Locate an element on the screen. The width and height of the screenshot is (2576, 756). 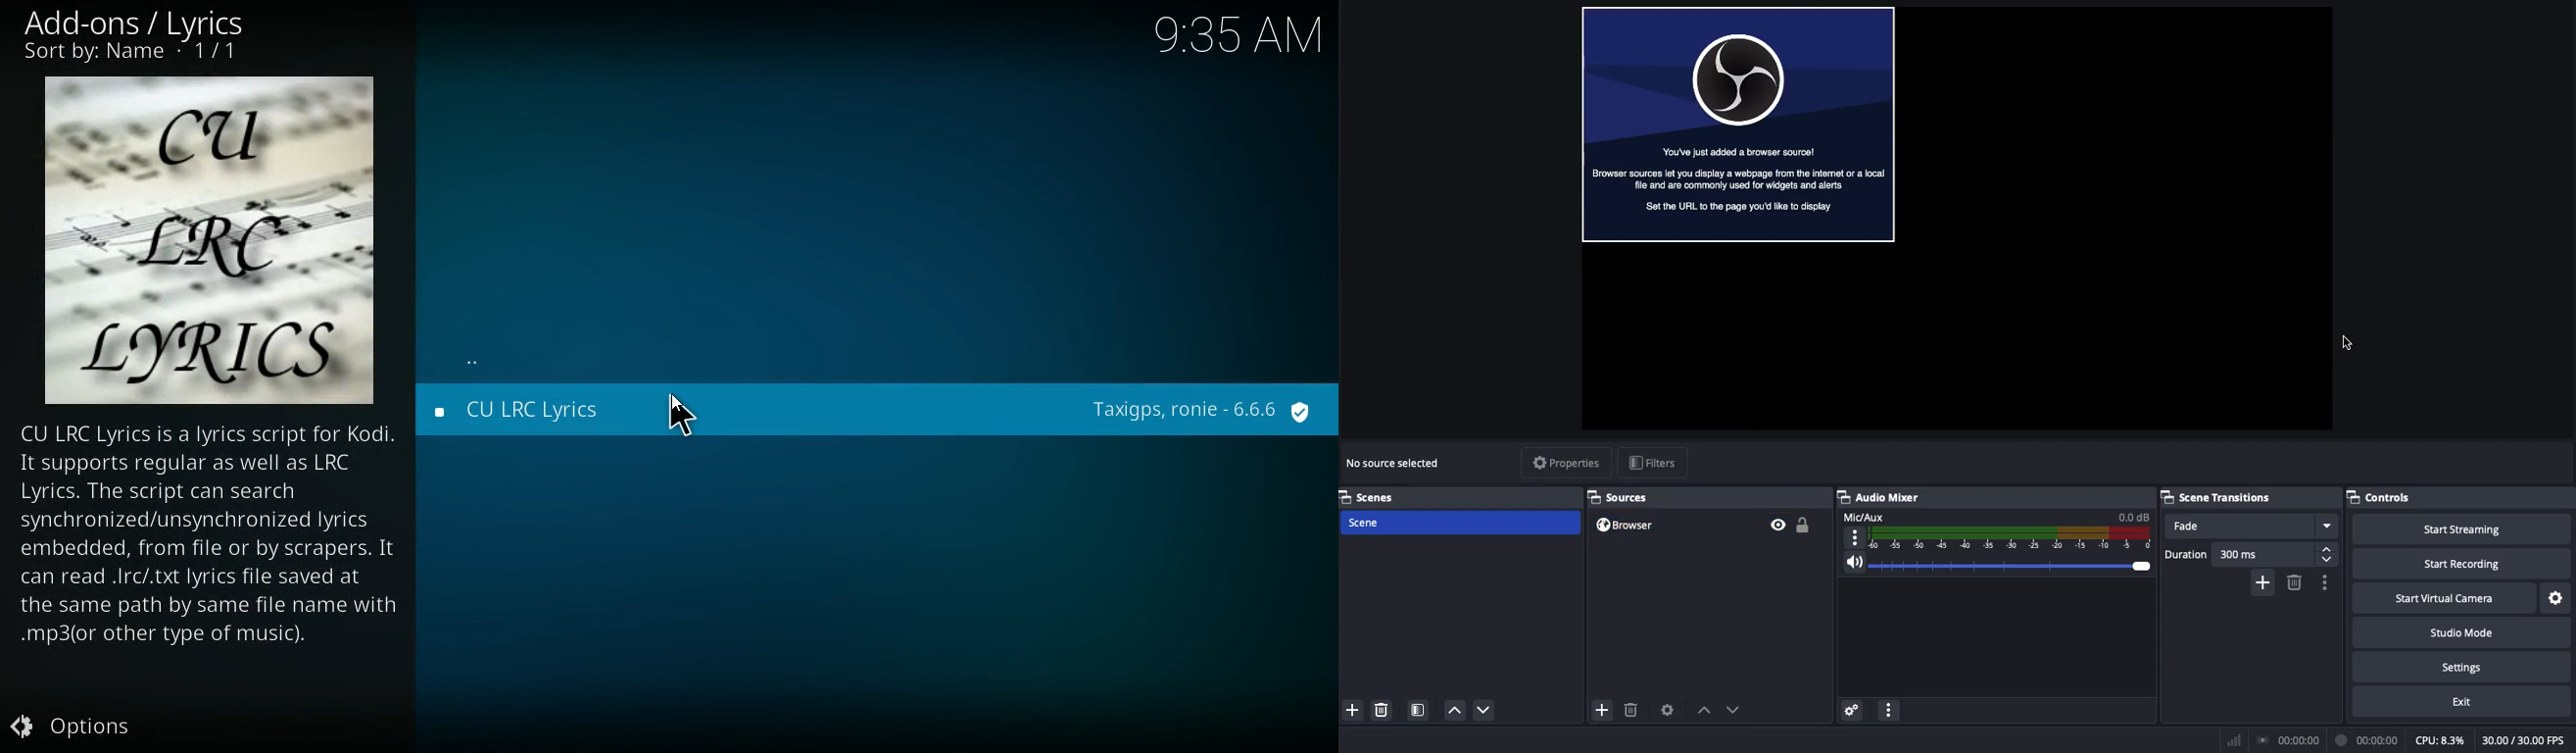
Remove is located at coordinates (2295, 582).